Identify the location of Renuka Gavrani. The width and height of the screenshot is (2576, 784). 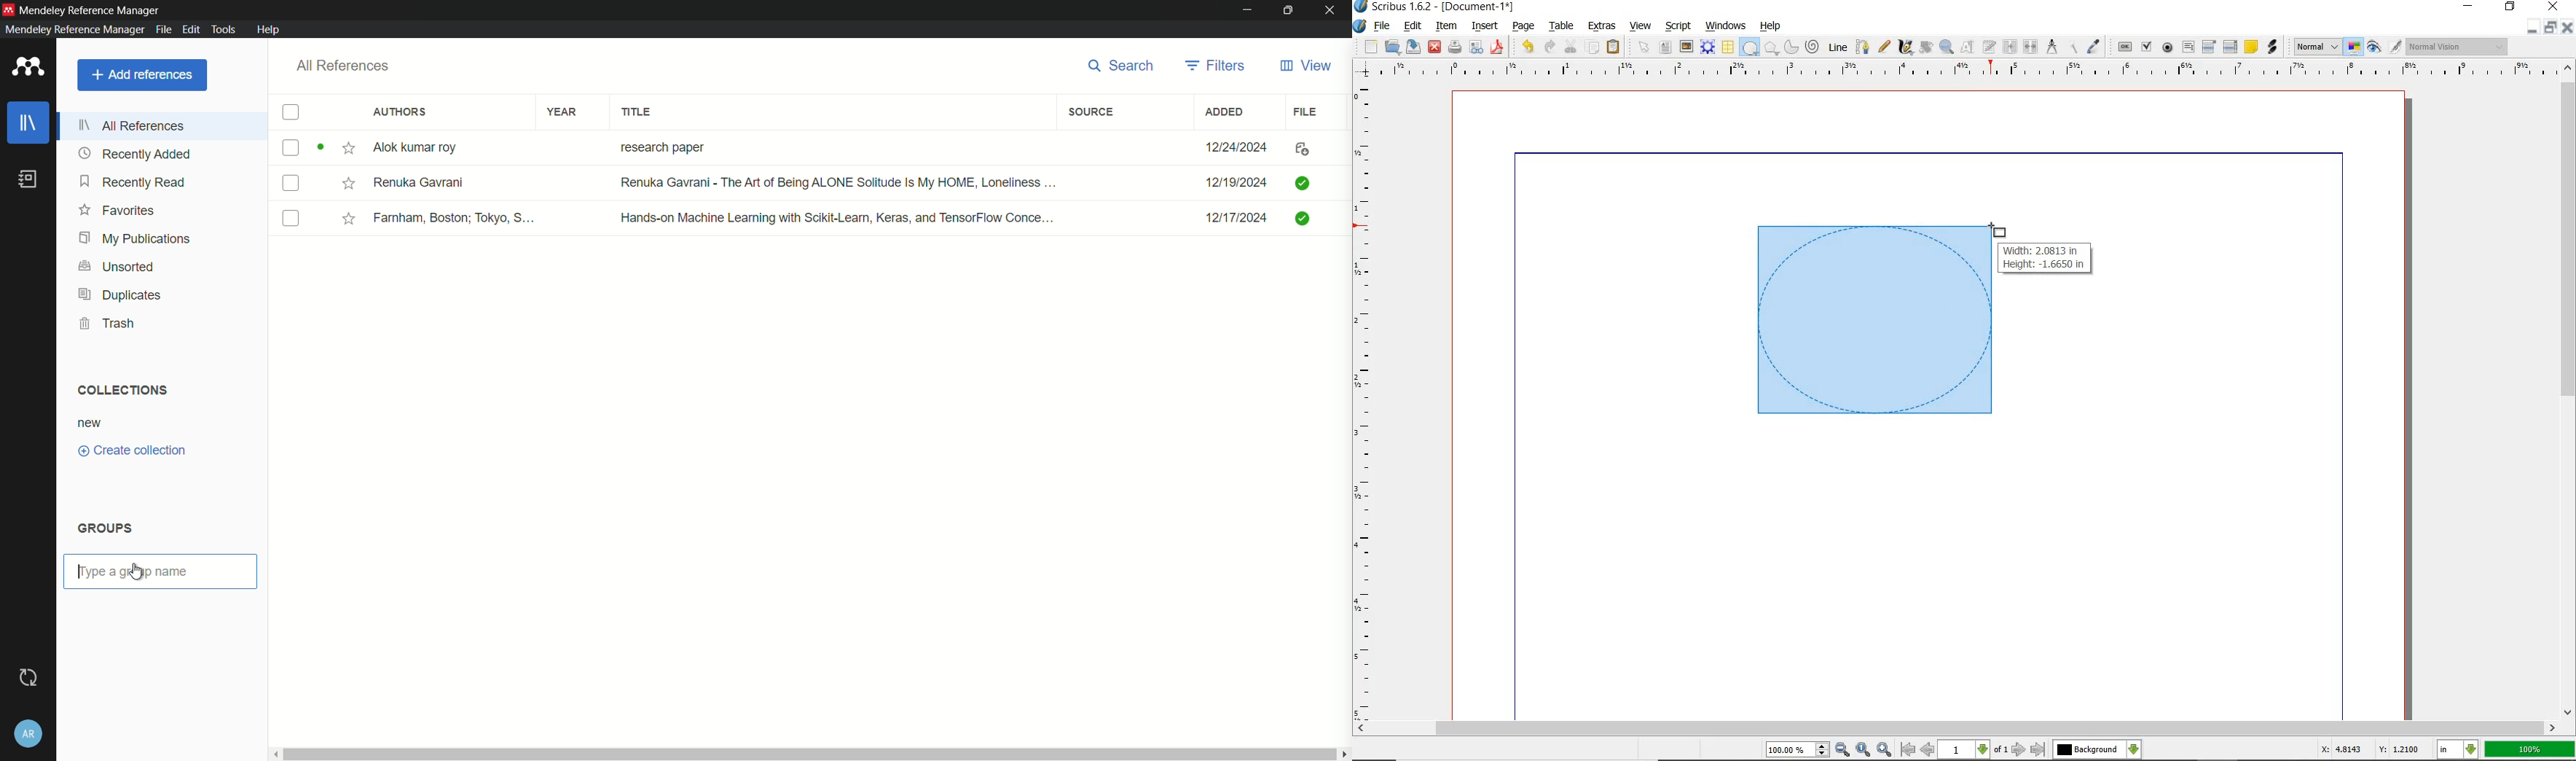
(419, 182).